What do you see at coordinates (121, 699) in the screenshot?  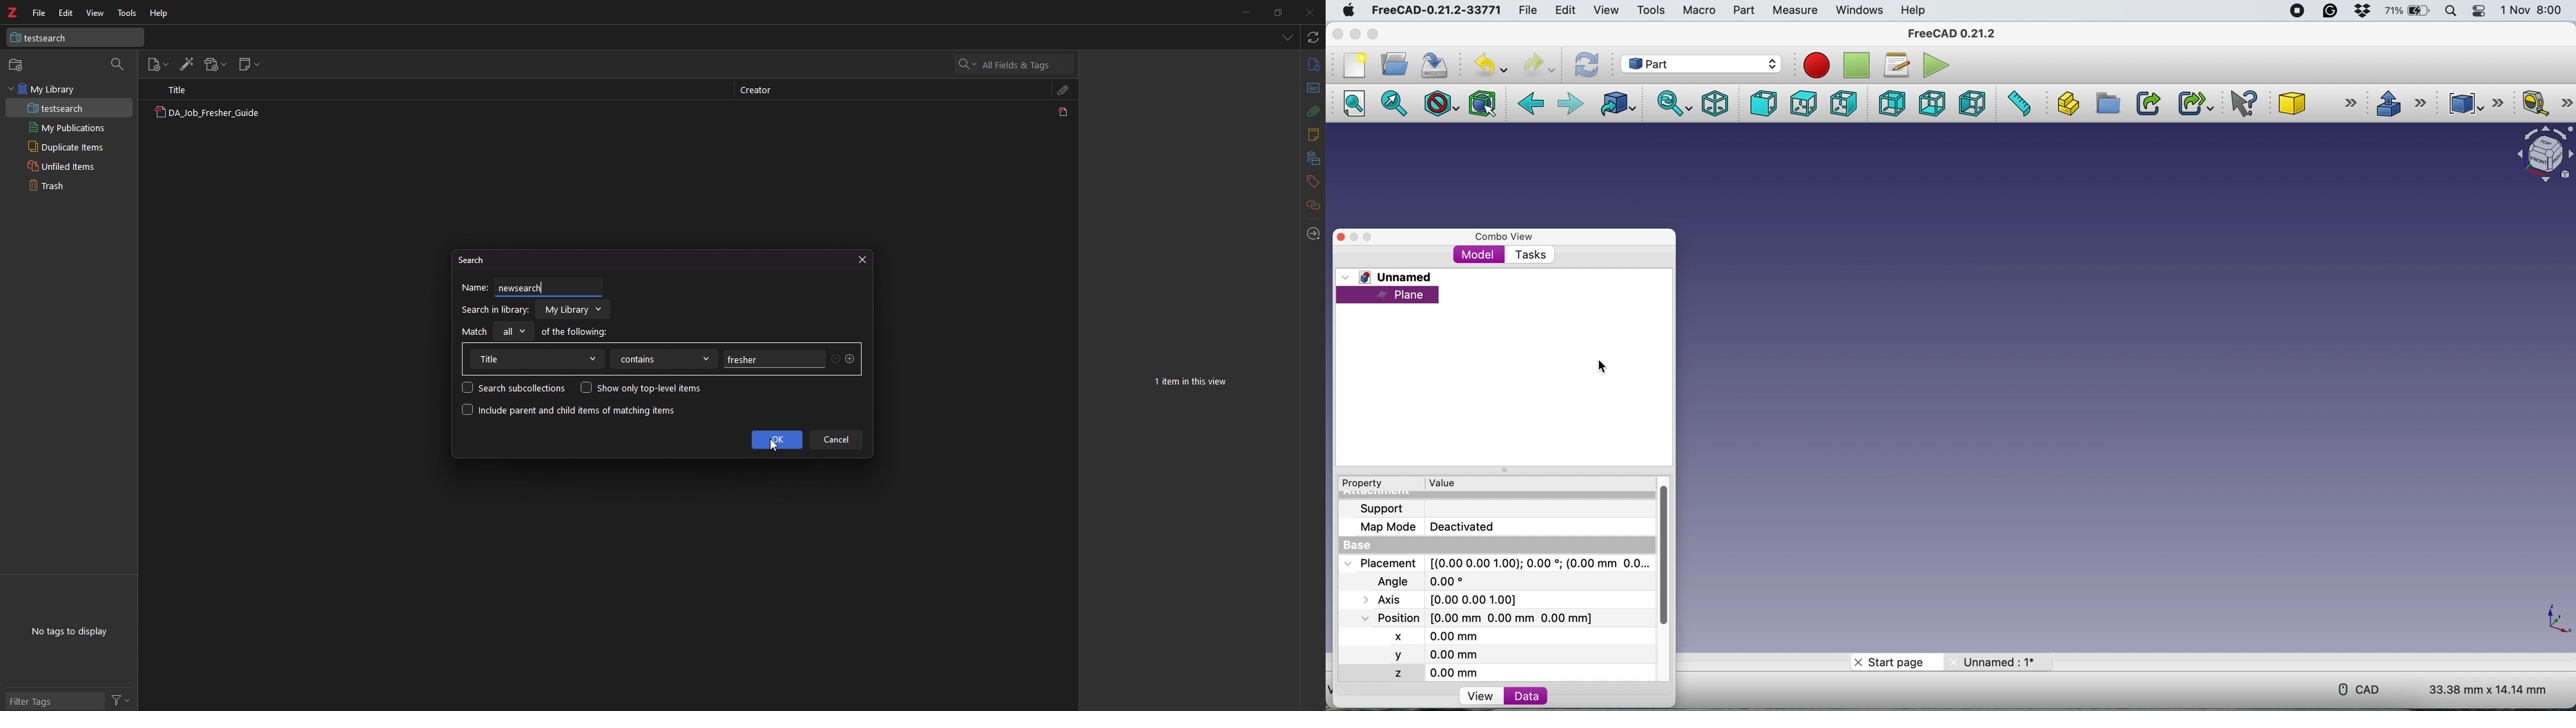 I see `Filter` at bounding box center [121, 699].